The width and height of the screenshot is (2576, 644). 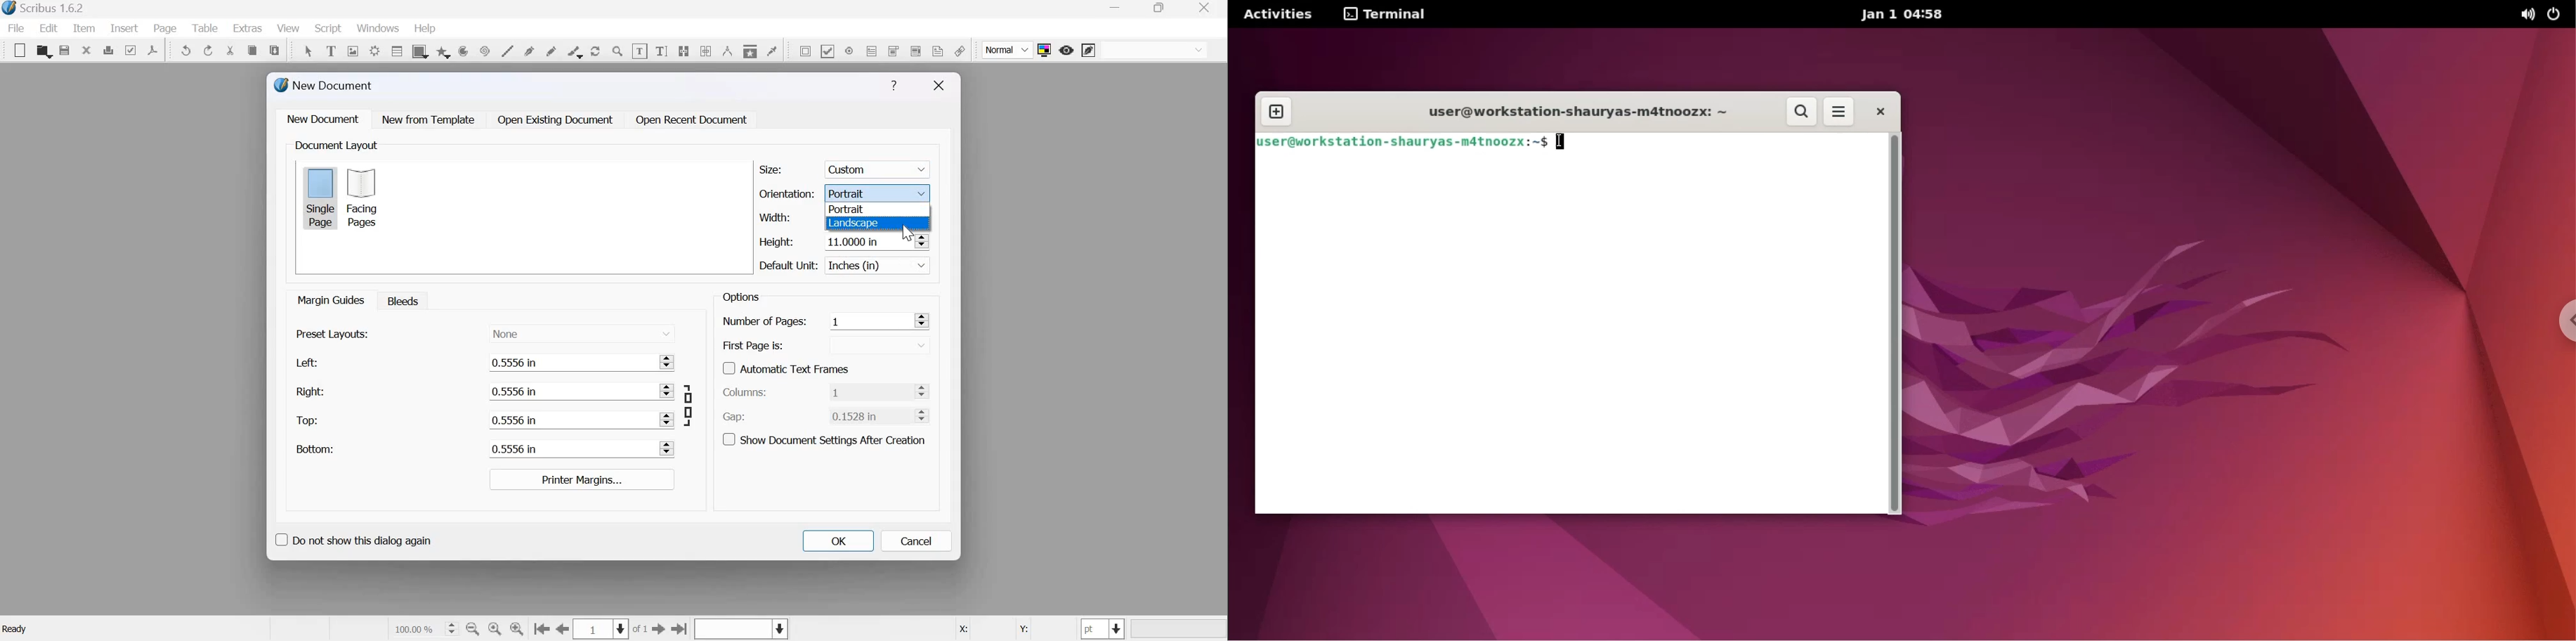 I want to click on Document Layout, so click(x=335, y=145).